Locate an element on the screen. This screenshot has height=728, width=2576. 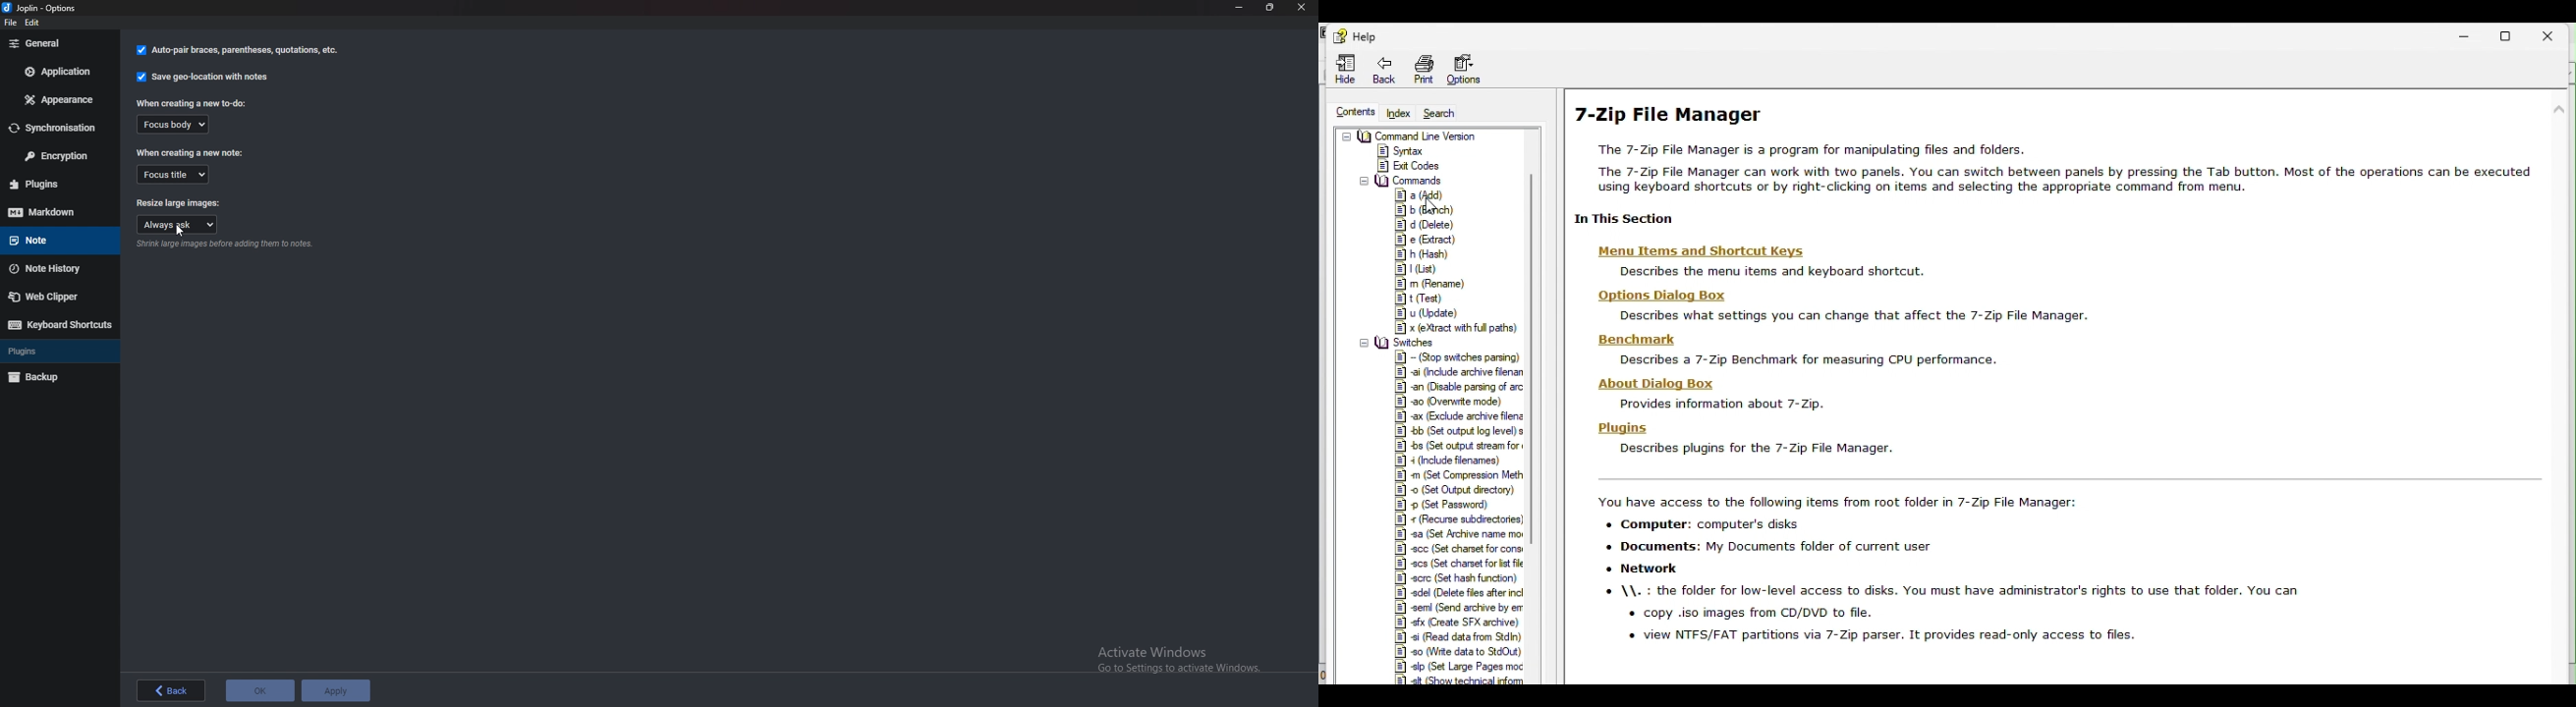
Web clipper is located at coordinates (56, 296).